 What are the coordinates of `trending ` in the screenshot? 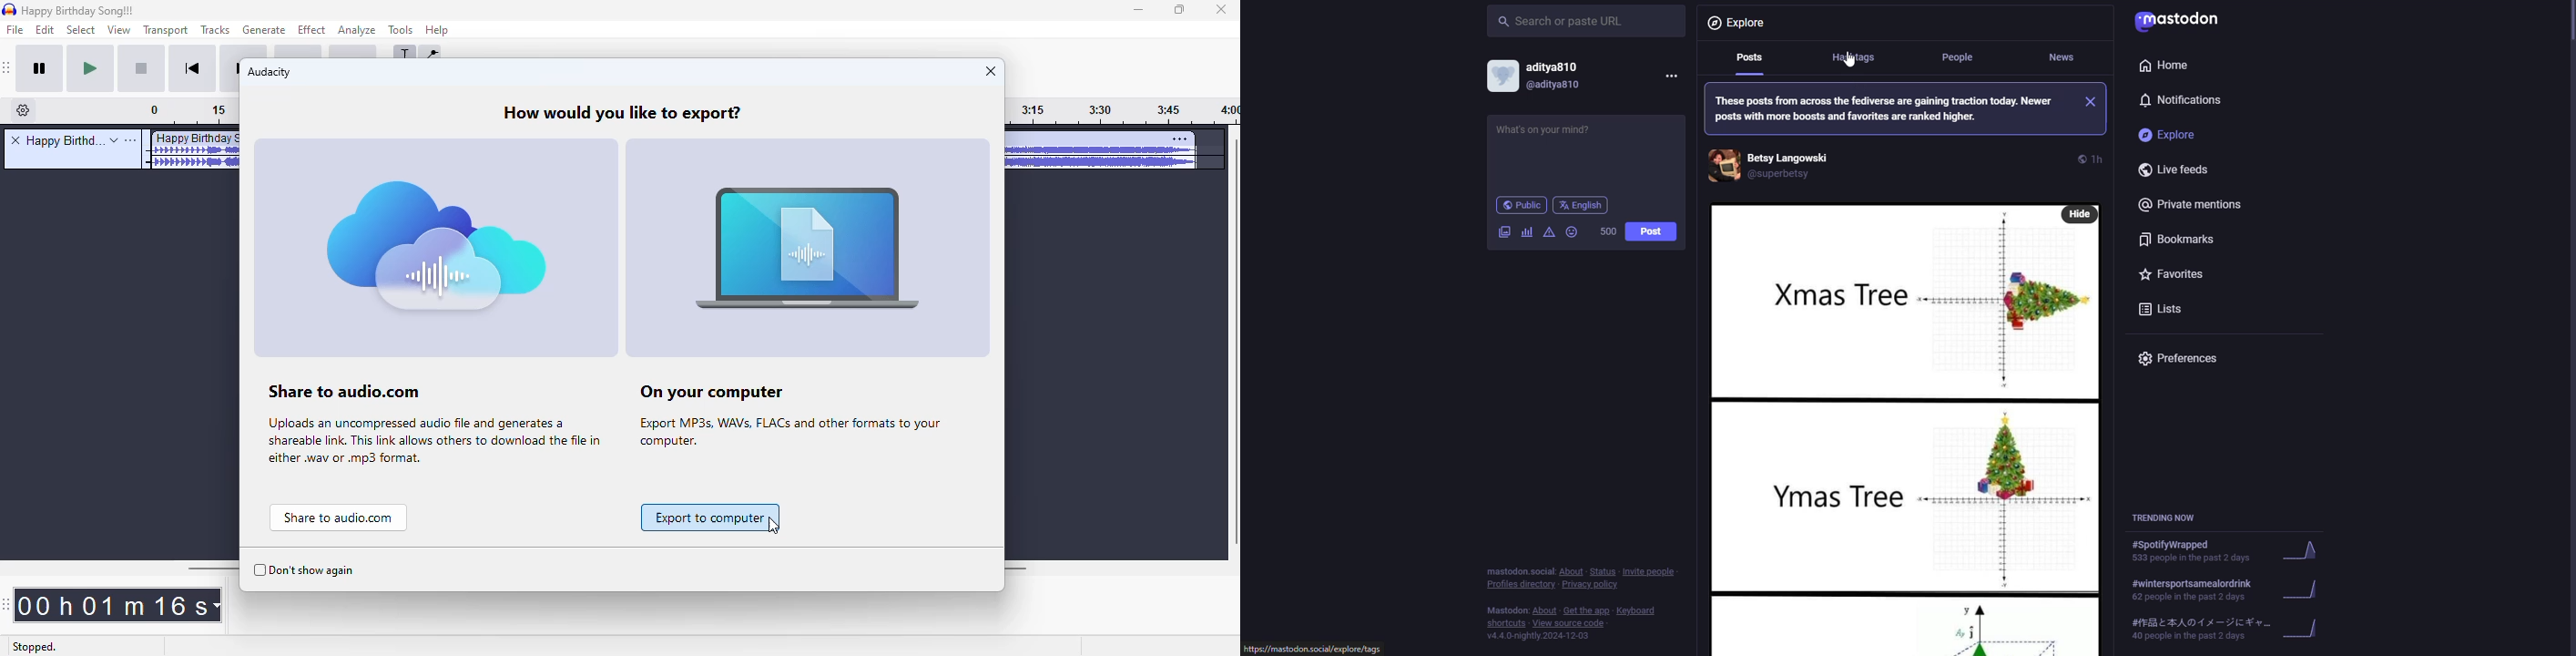 It's located at (2222, 589).